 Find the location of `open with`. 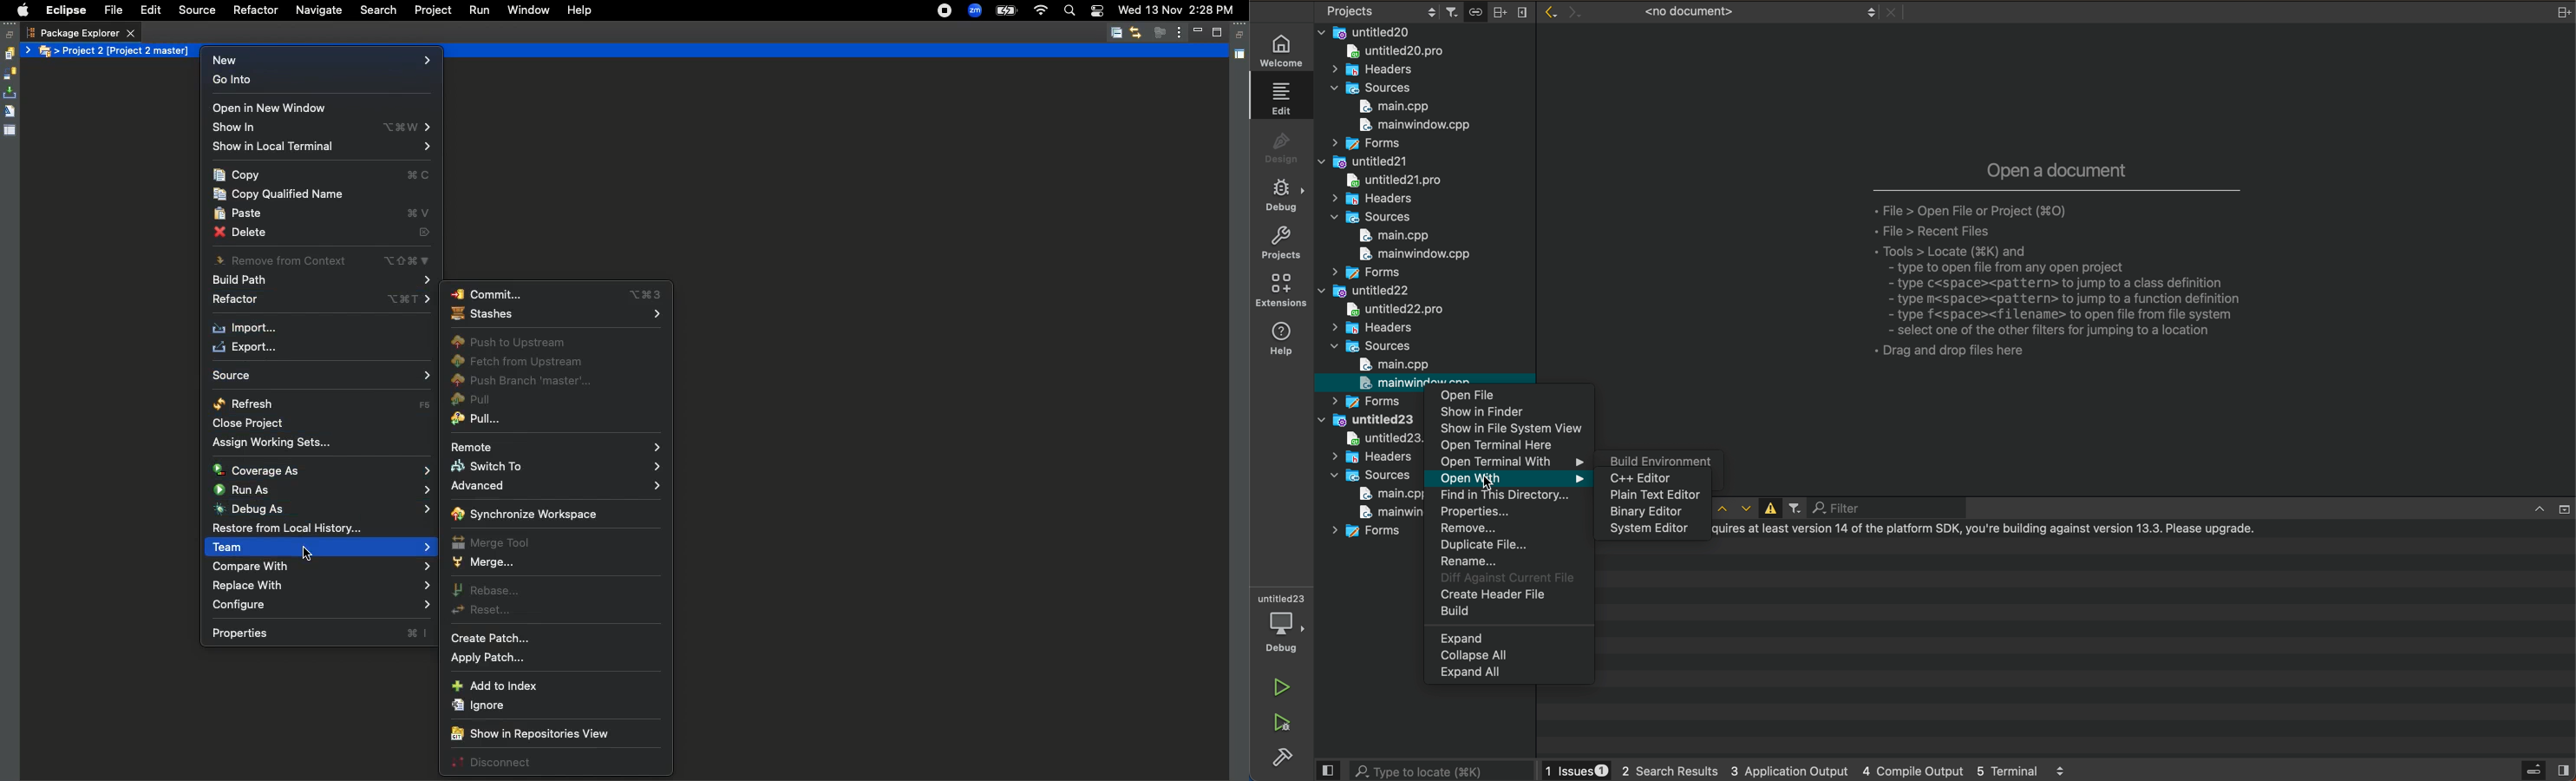

open with is located at coordinates (1508, 478).